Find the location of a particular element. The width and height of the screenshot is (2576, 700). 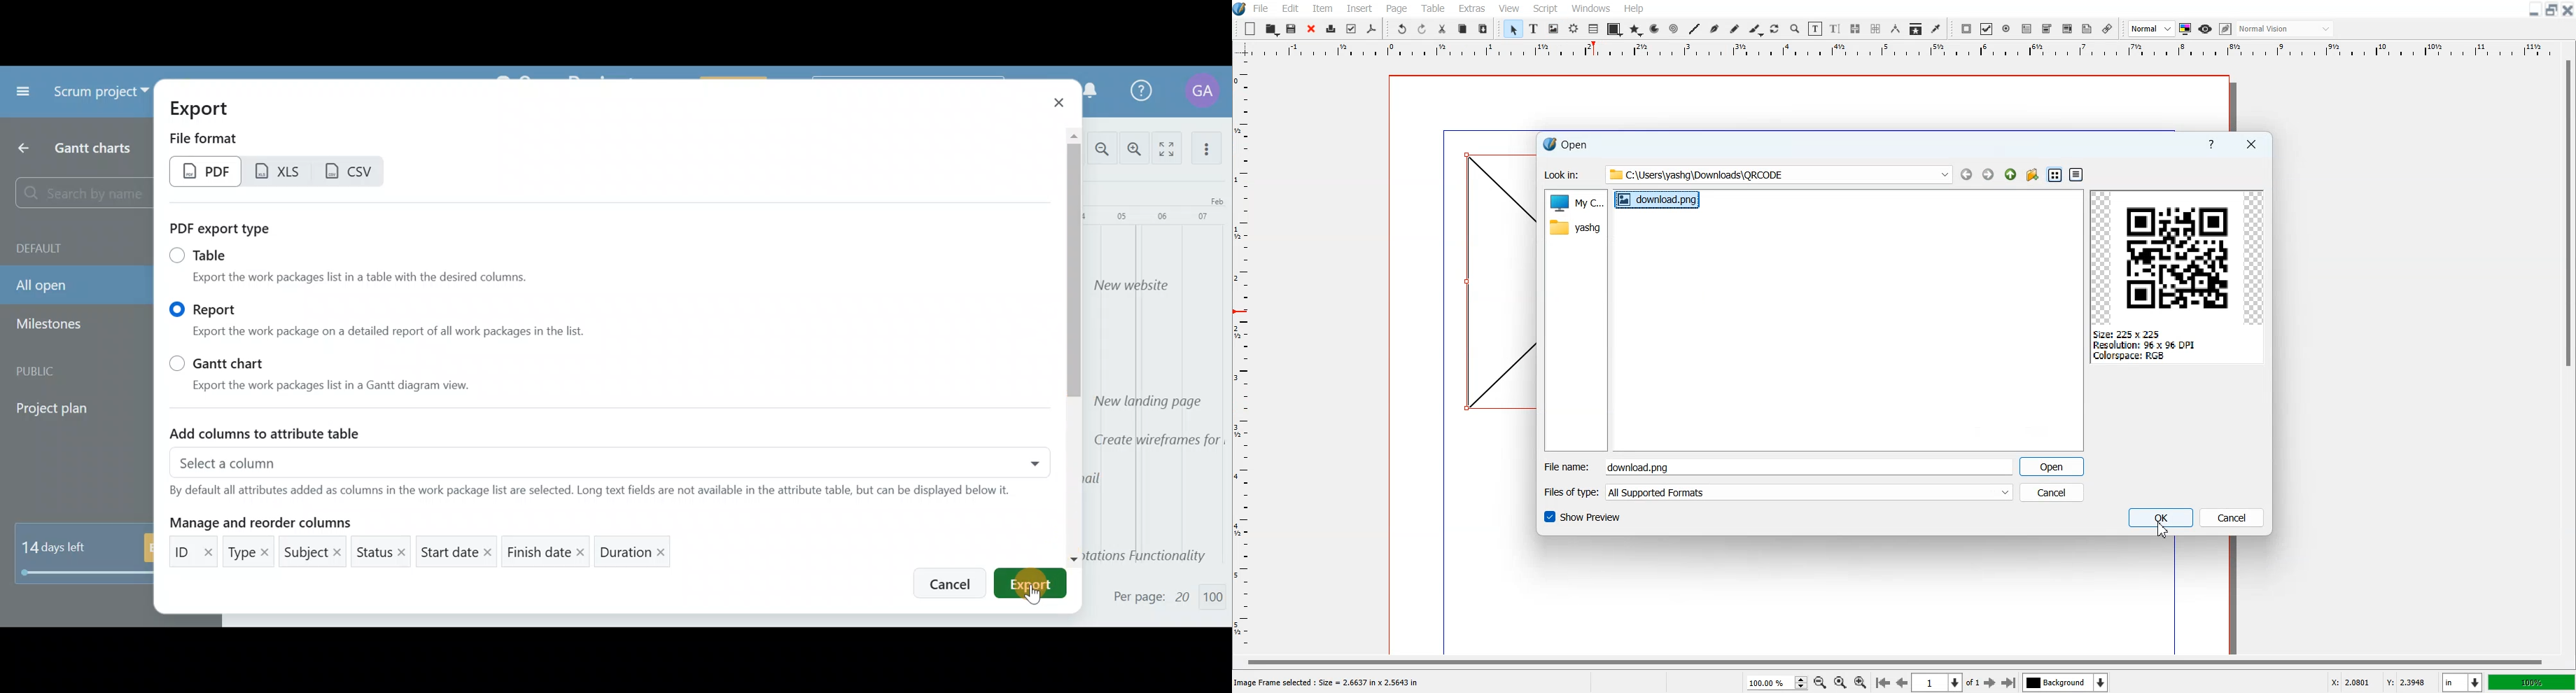

PDF Radio Button is located at coordinates (2006, 29).